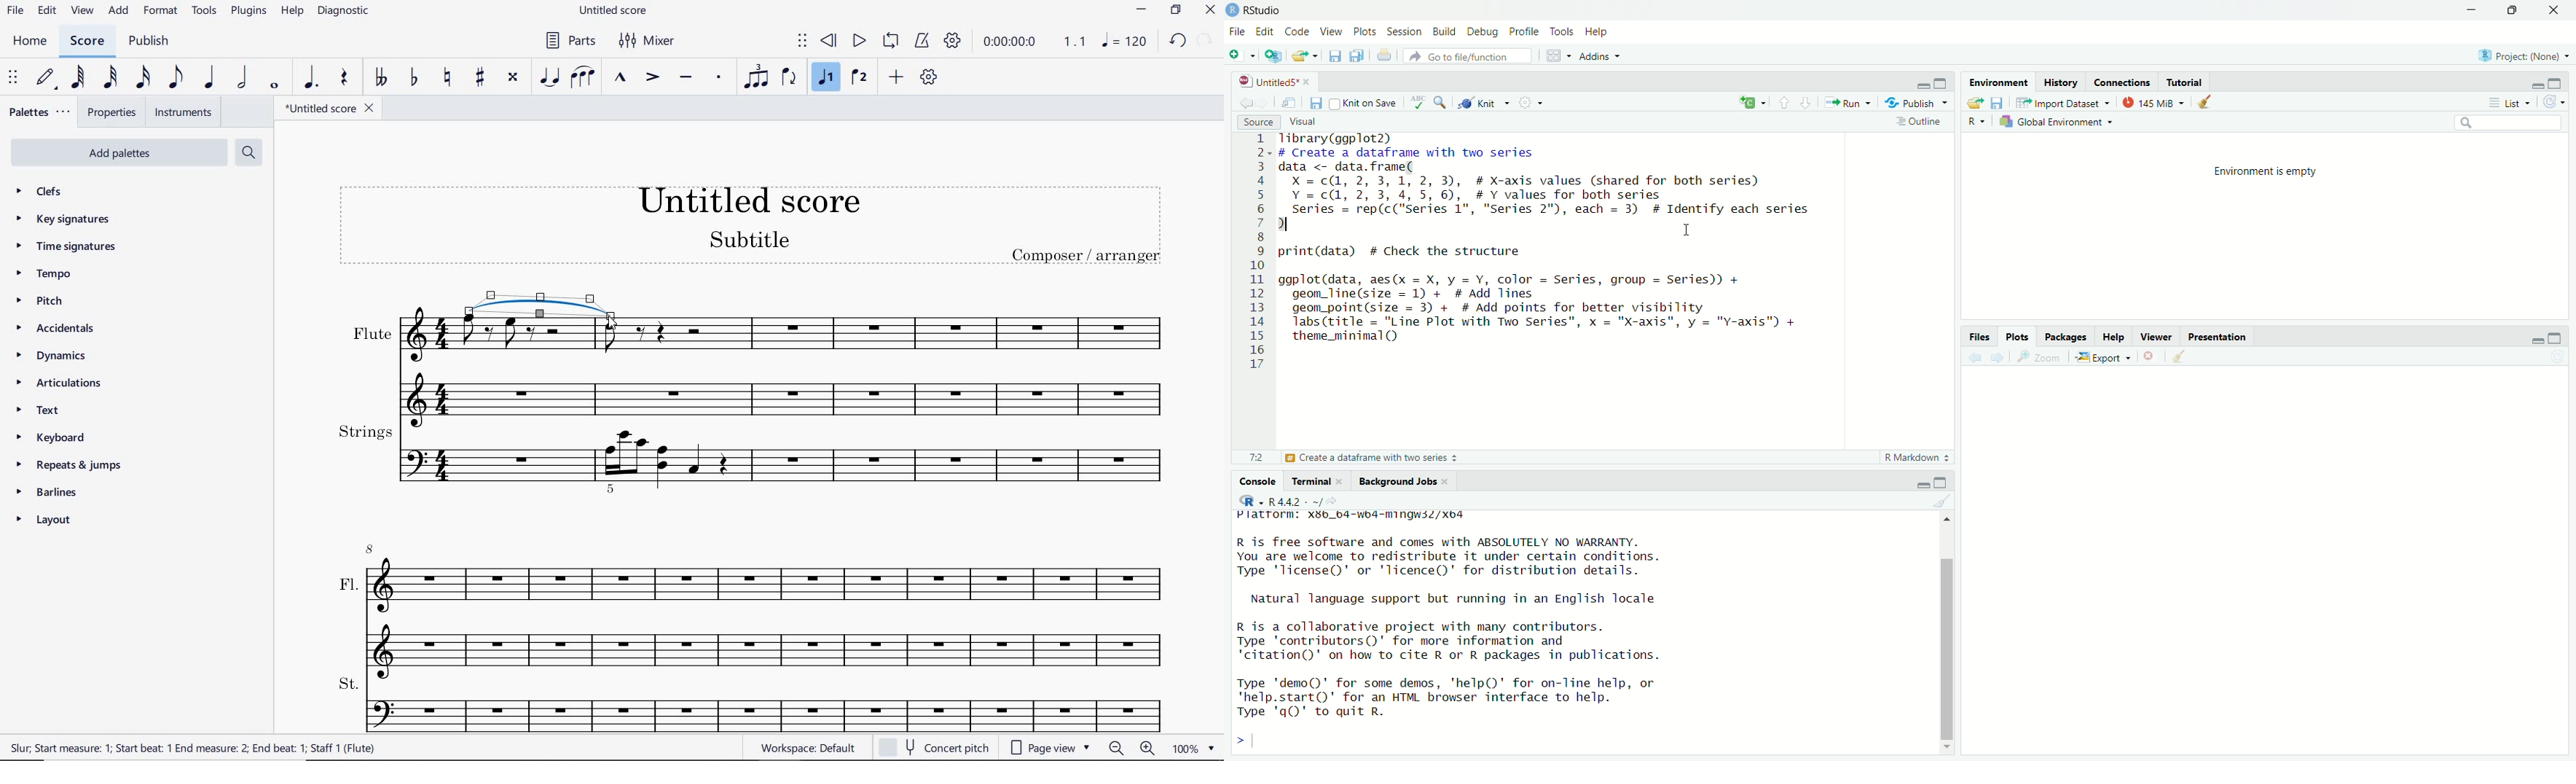 The image size is (2576, 784). I want to click on tempo, so click(46, 275).